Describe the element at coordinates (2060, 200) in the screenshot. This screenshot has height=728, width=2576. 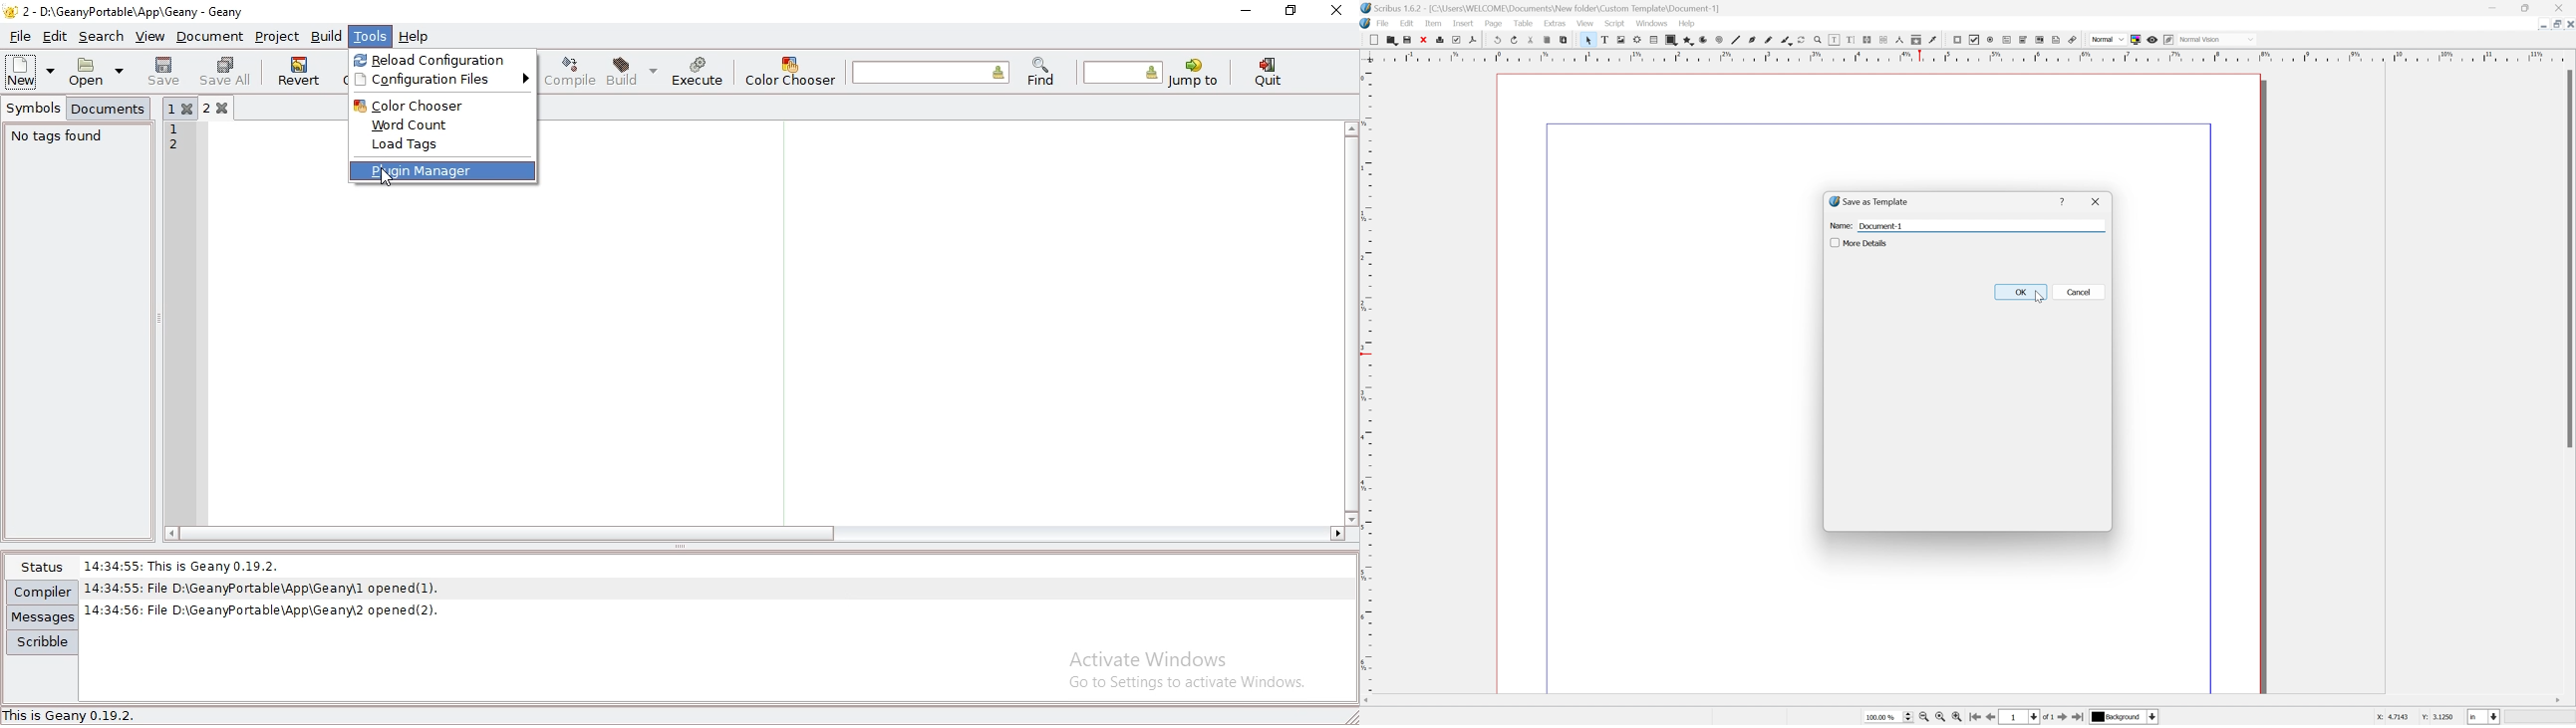
I see `help` at that location.